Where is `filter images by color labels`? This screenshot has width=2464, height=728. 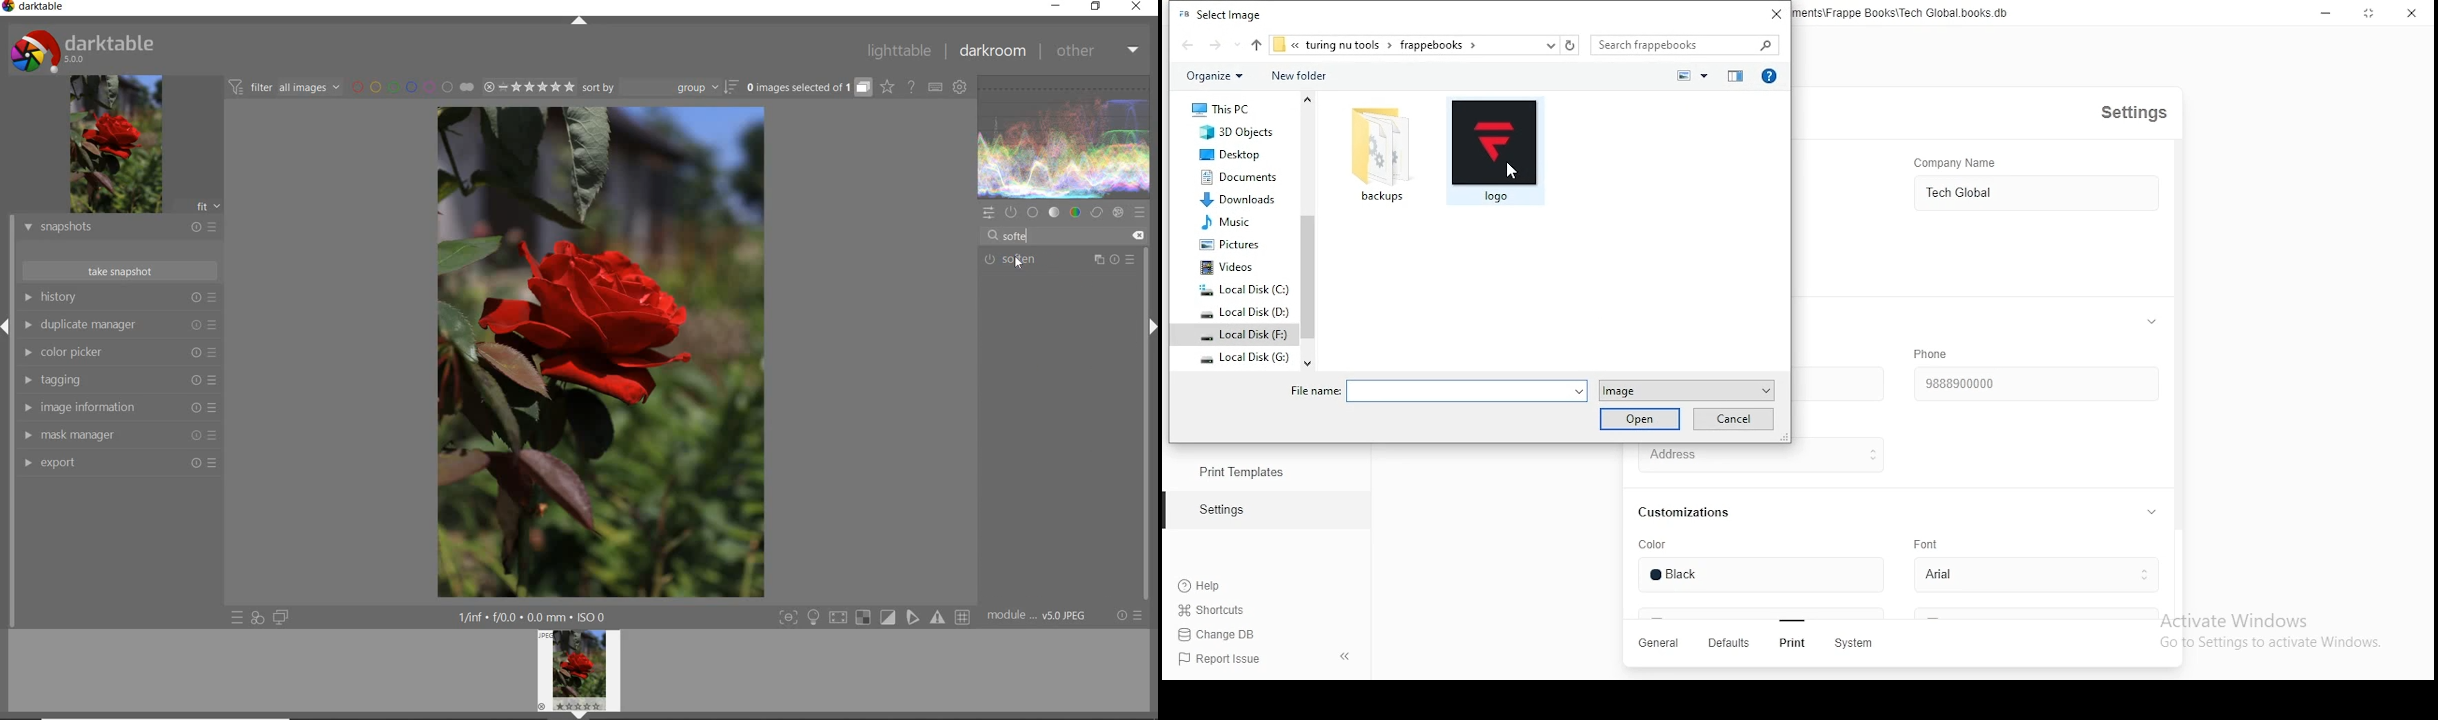 filter images by color labels is located at coordinates (411, 88).